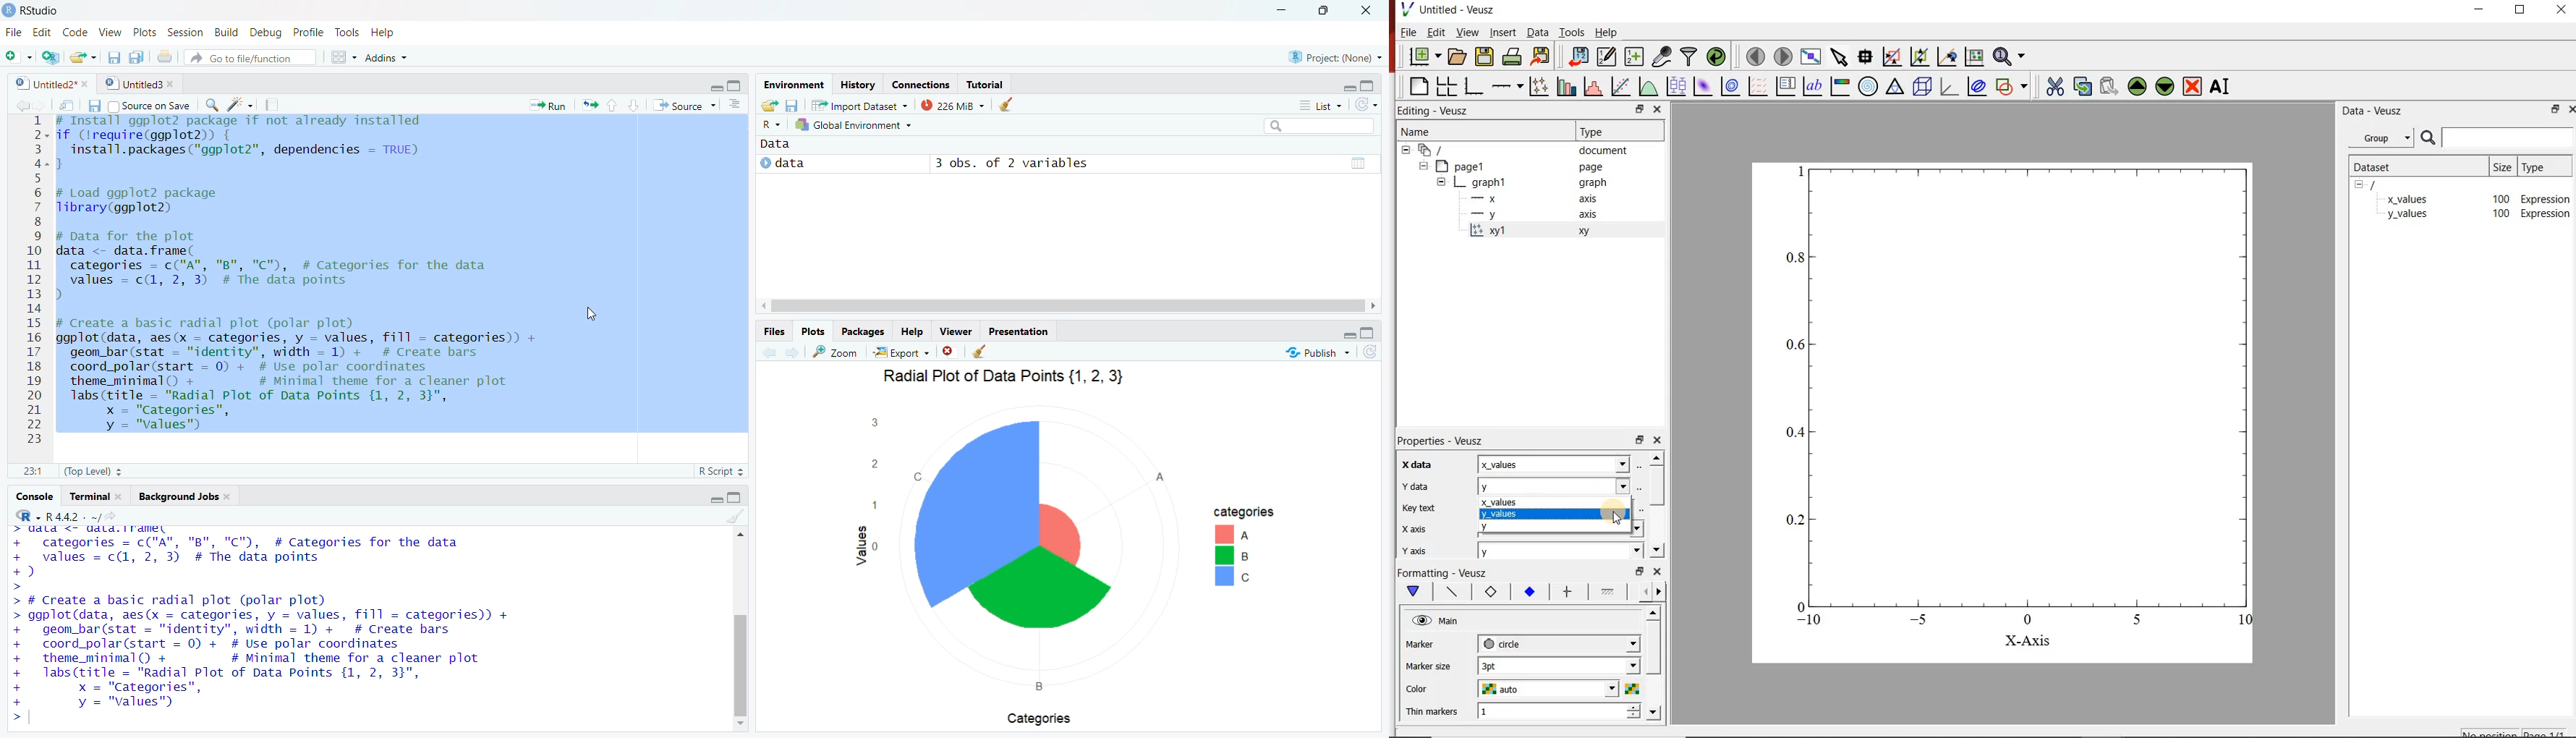  I want to click on filter data, so click(1689, 57).